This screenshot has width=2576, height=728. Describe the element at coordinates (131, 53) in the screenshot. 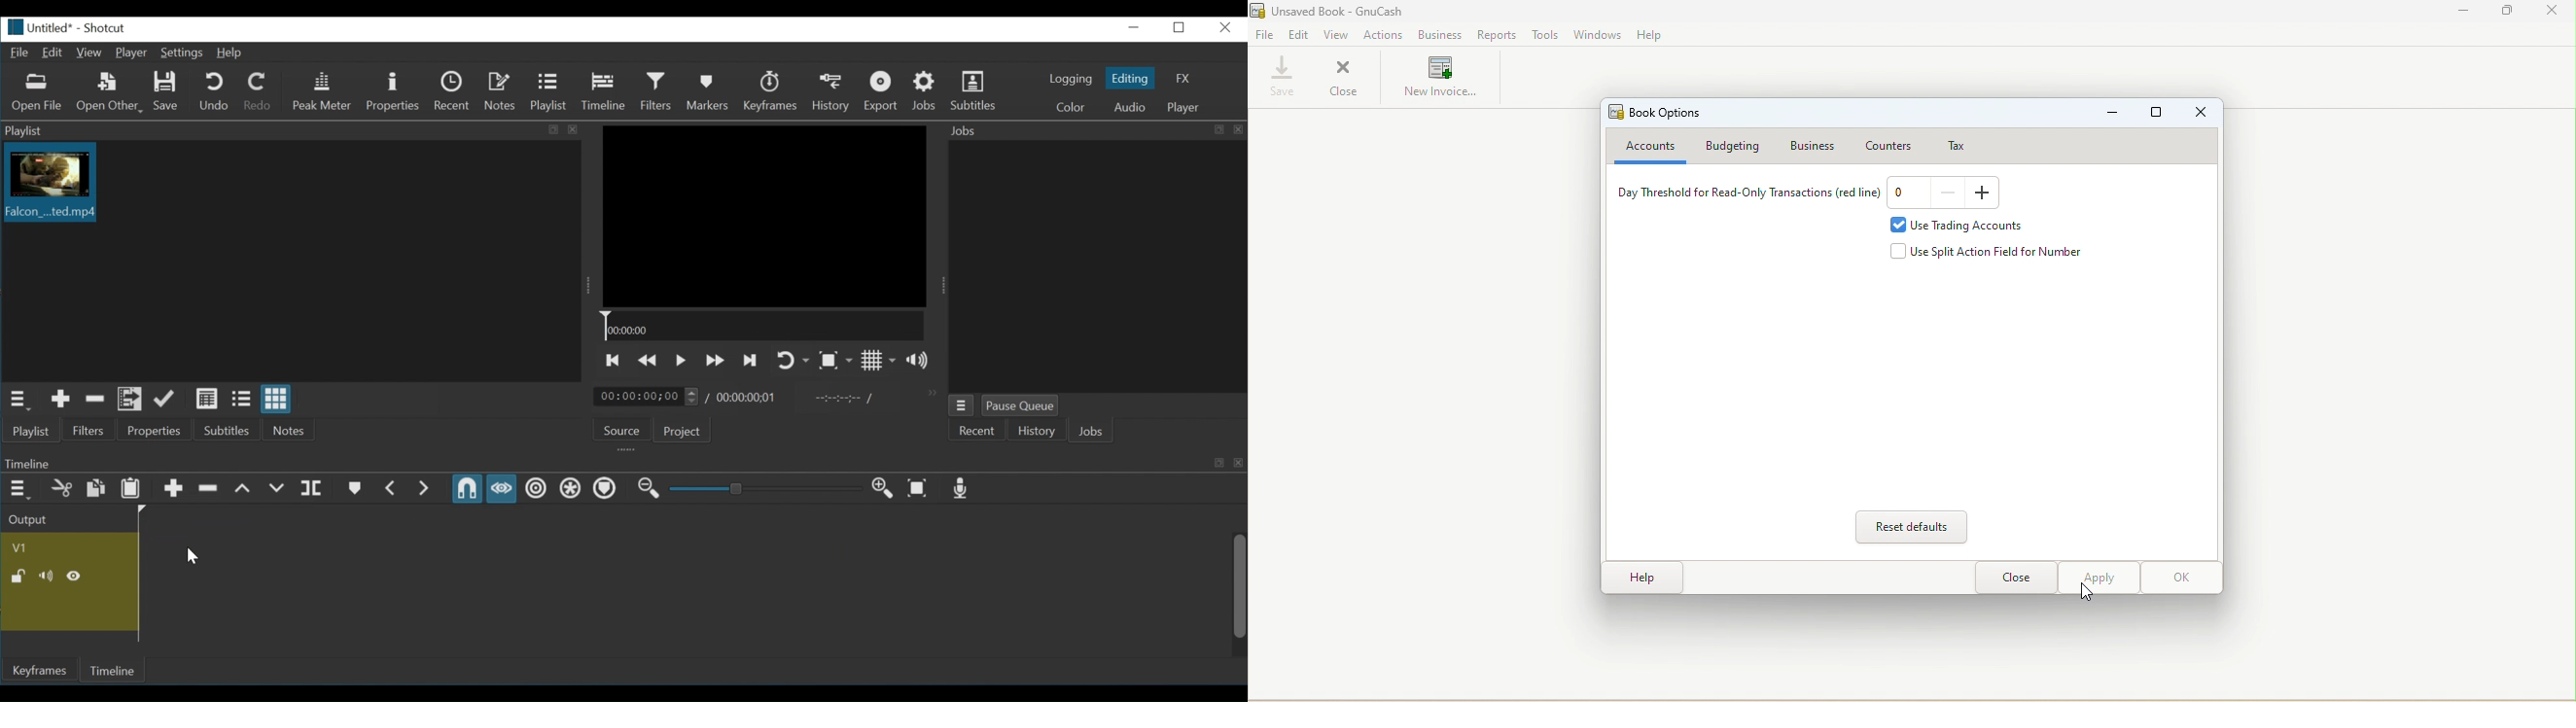

I see `Player` at that location.